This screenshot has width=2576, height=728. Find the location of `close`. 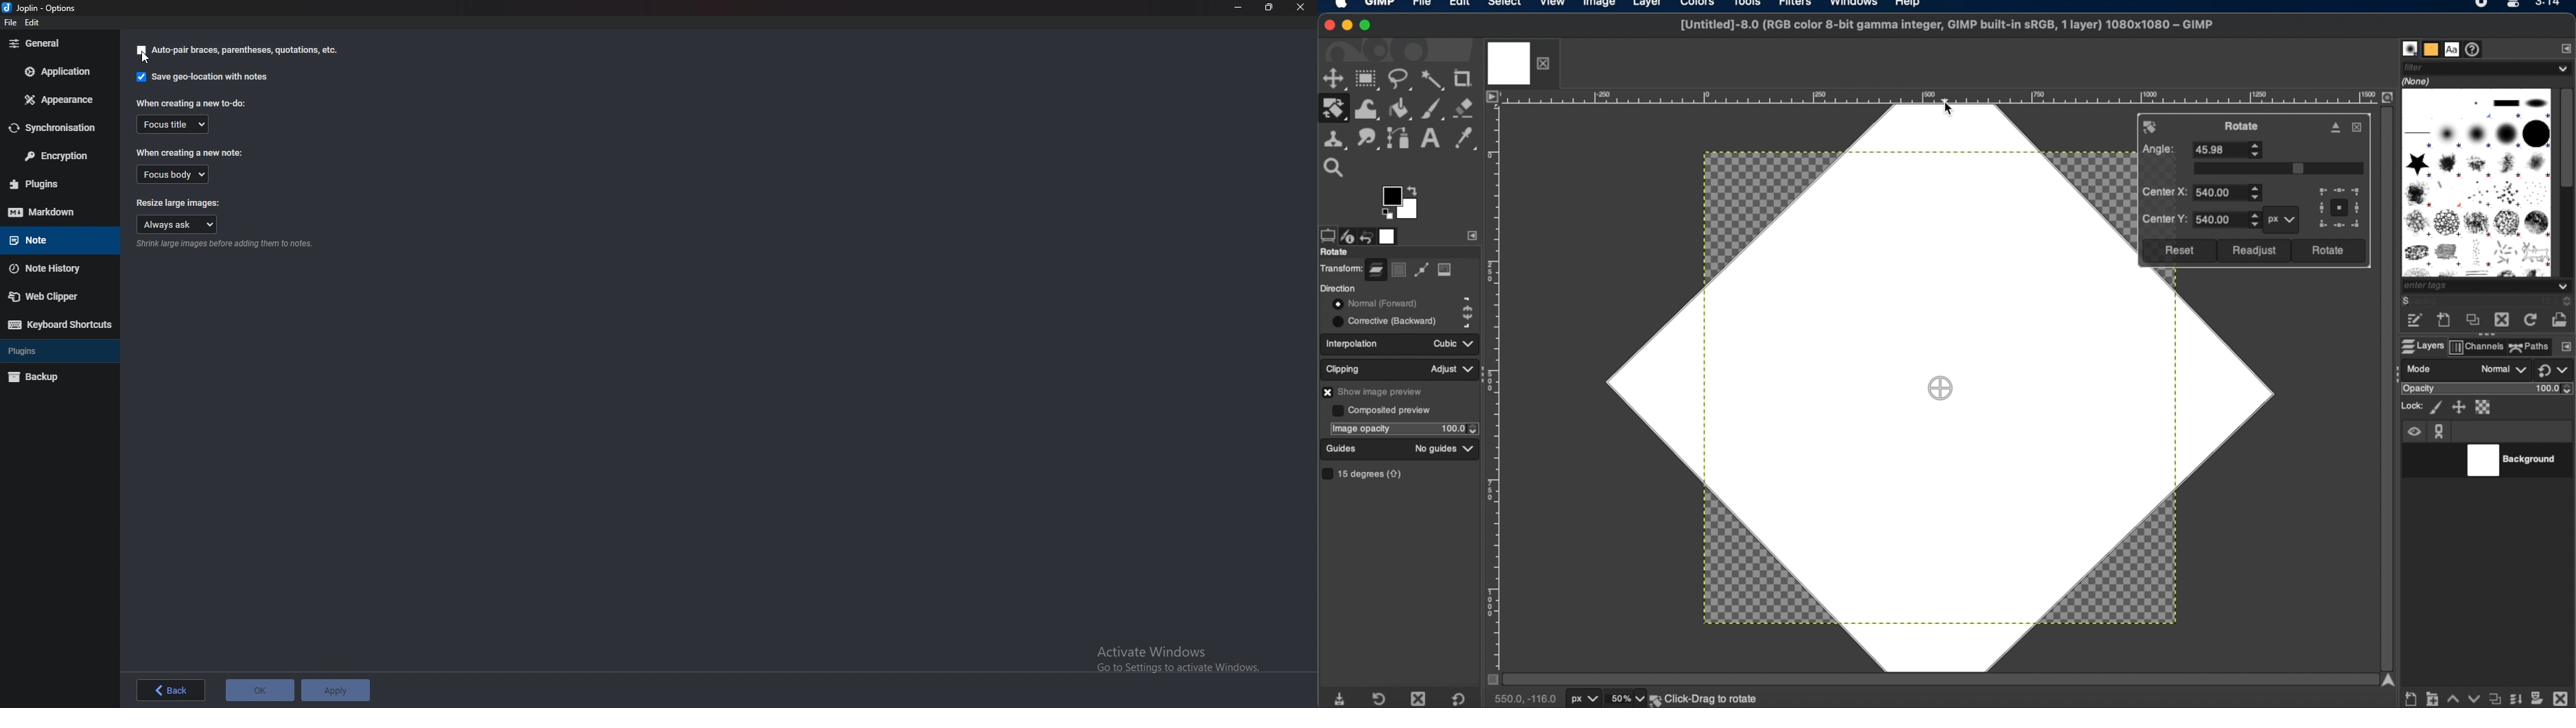

close is located at coordinates (1301, 7).